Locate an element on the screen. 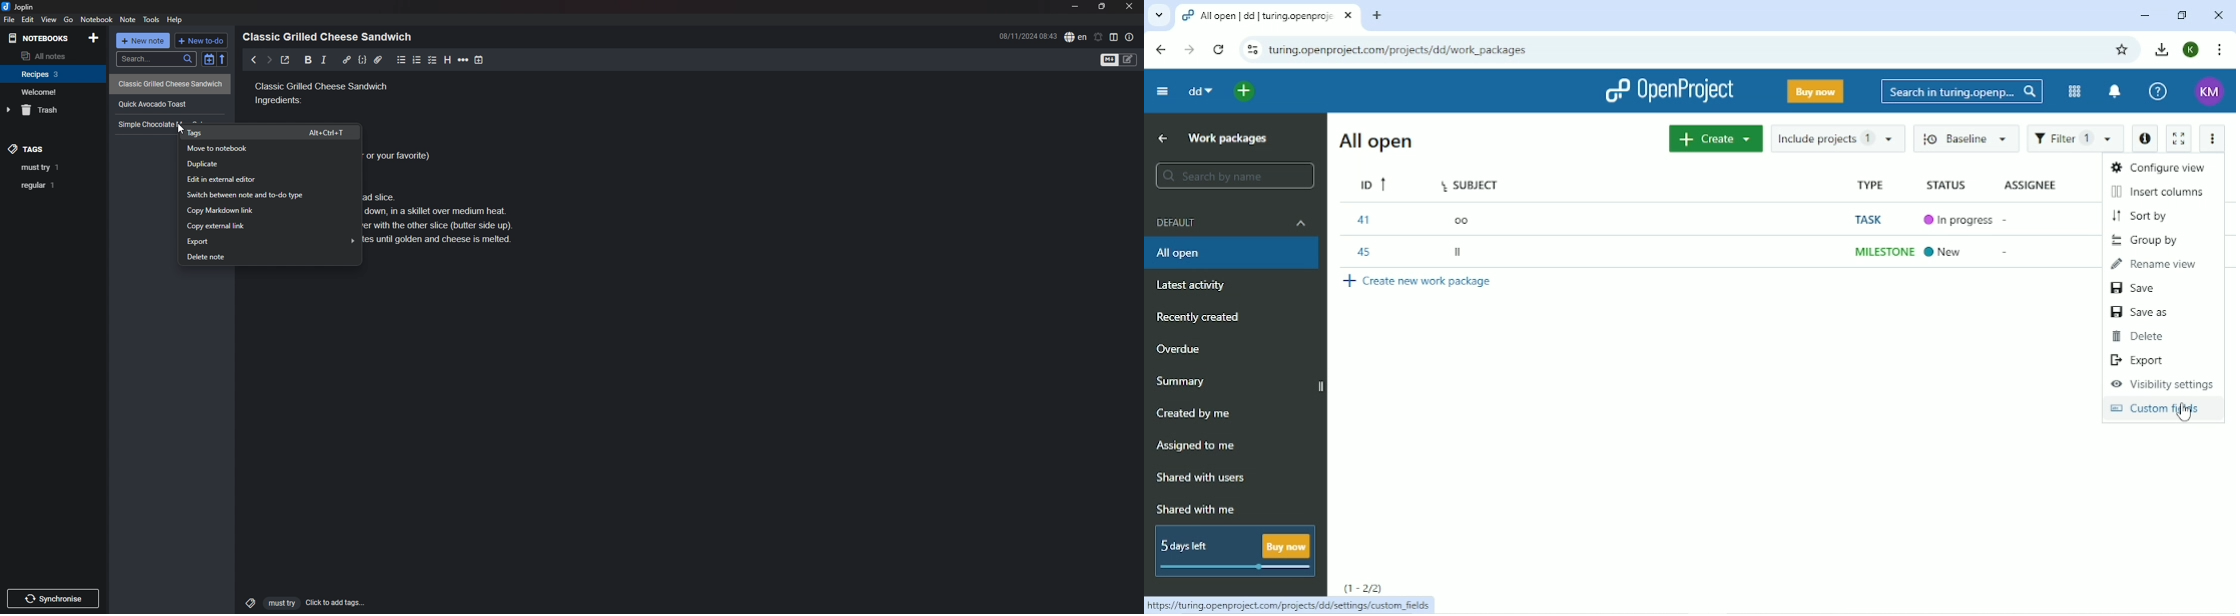 Image resolution: width=2240 pixels, height=616 pixels. move to notebook is located at coordinates (270, 148).